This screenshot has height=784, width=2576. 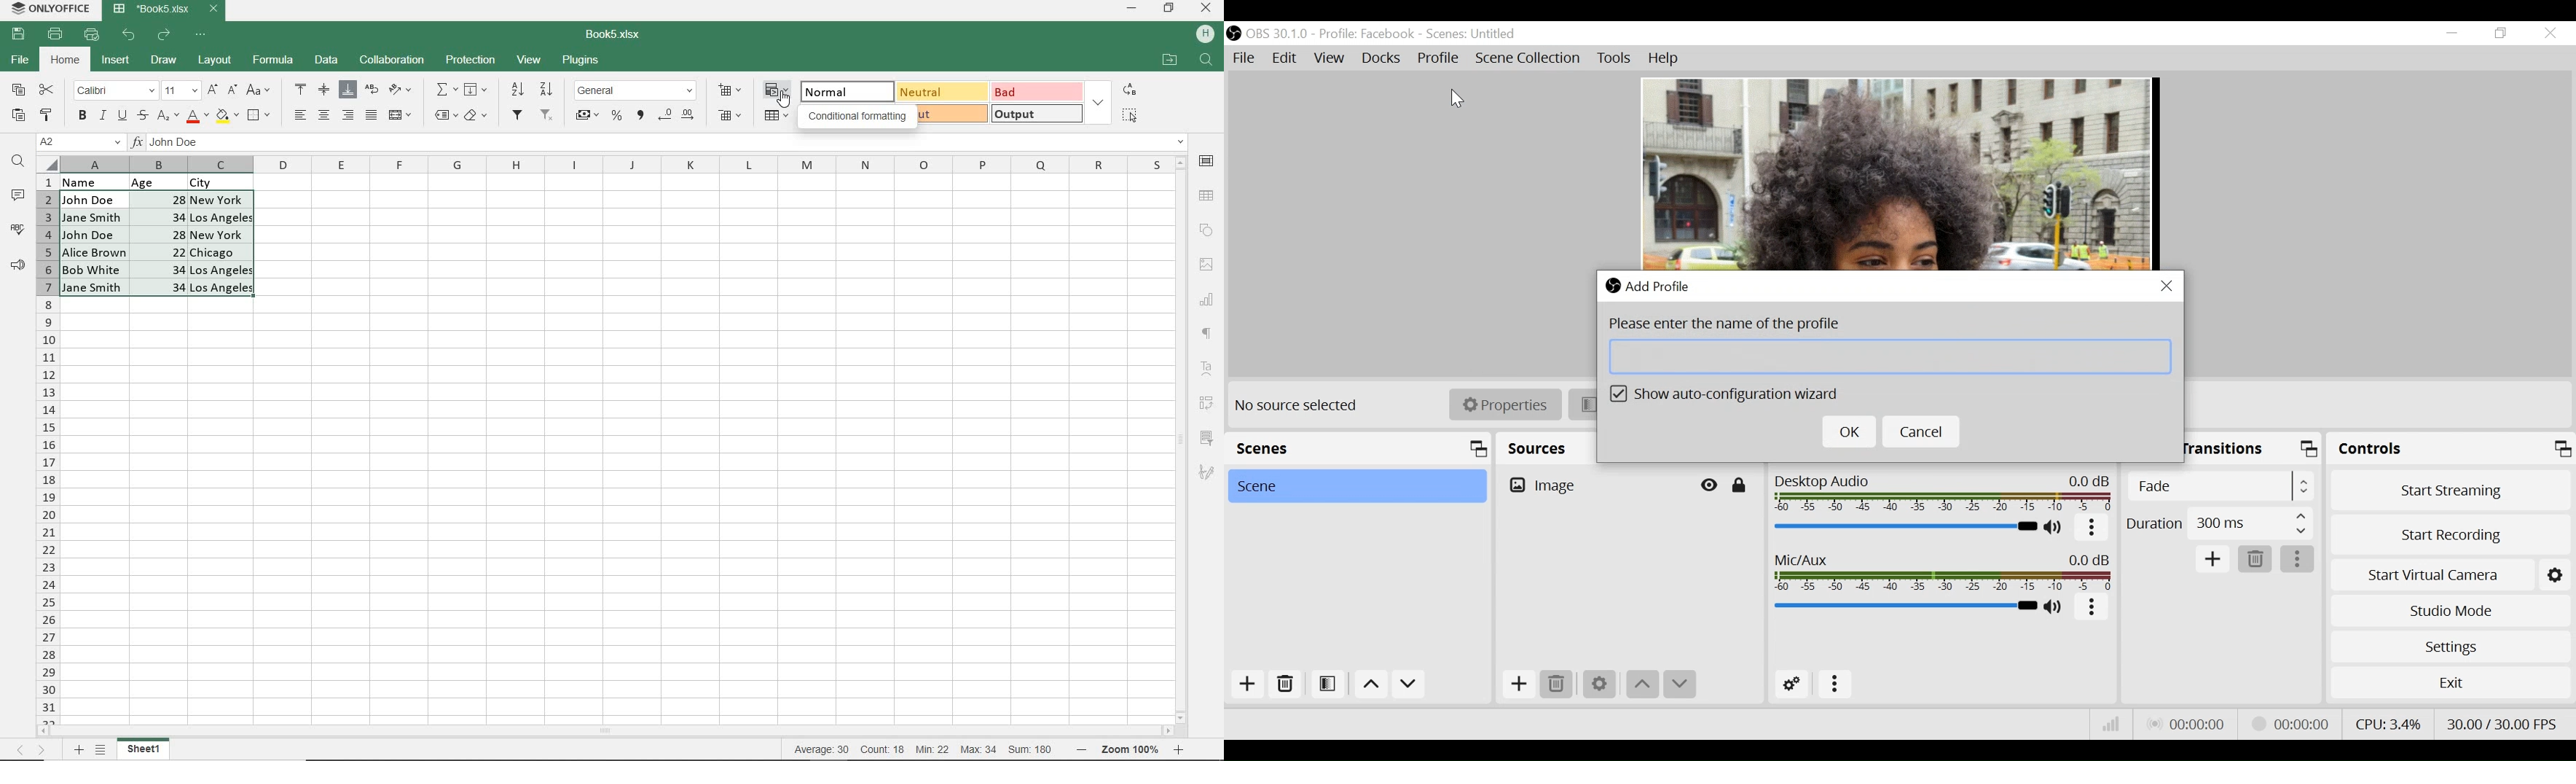 What do you see at coordinates (167, 115) in the screenshot?
I see `SUBSCRIPT/SUPERSCRIPT` at bounding box center [167, 115].